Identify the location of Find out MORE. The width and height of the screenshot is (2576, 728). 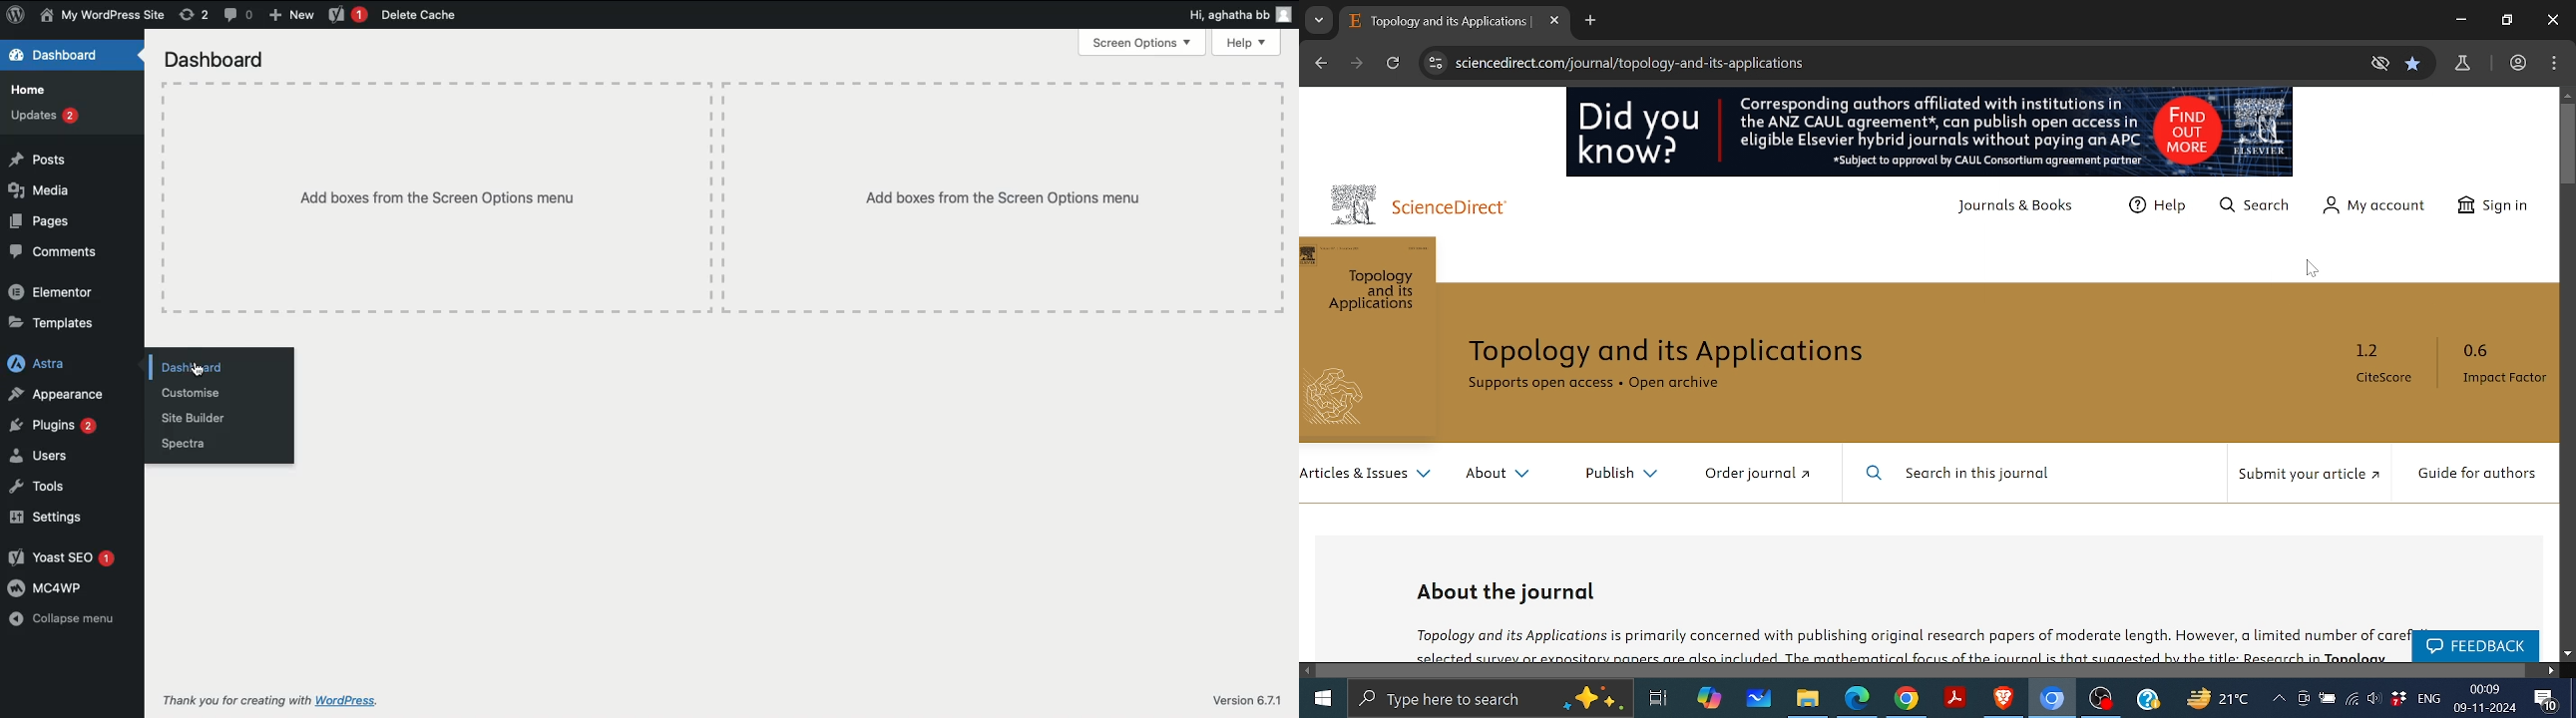
(2222, 132).